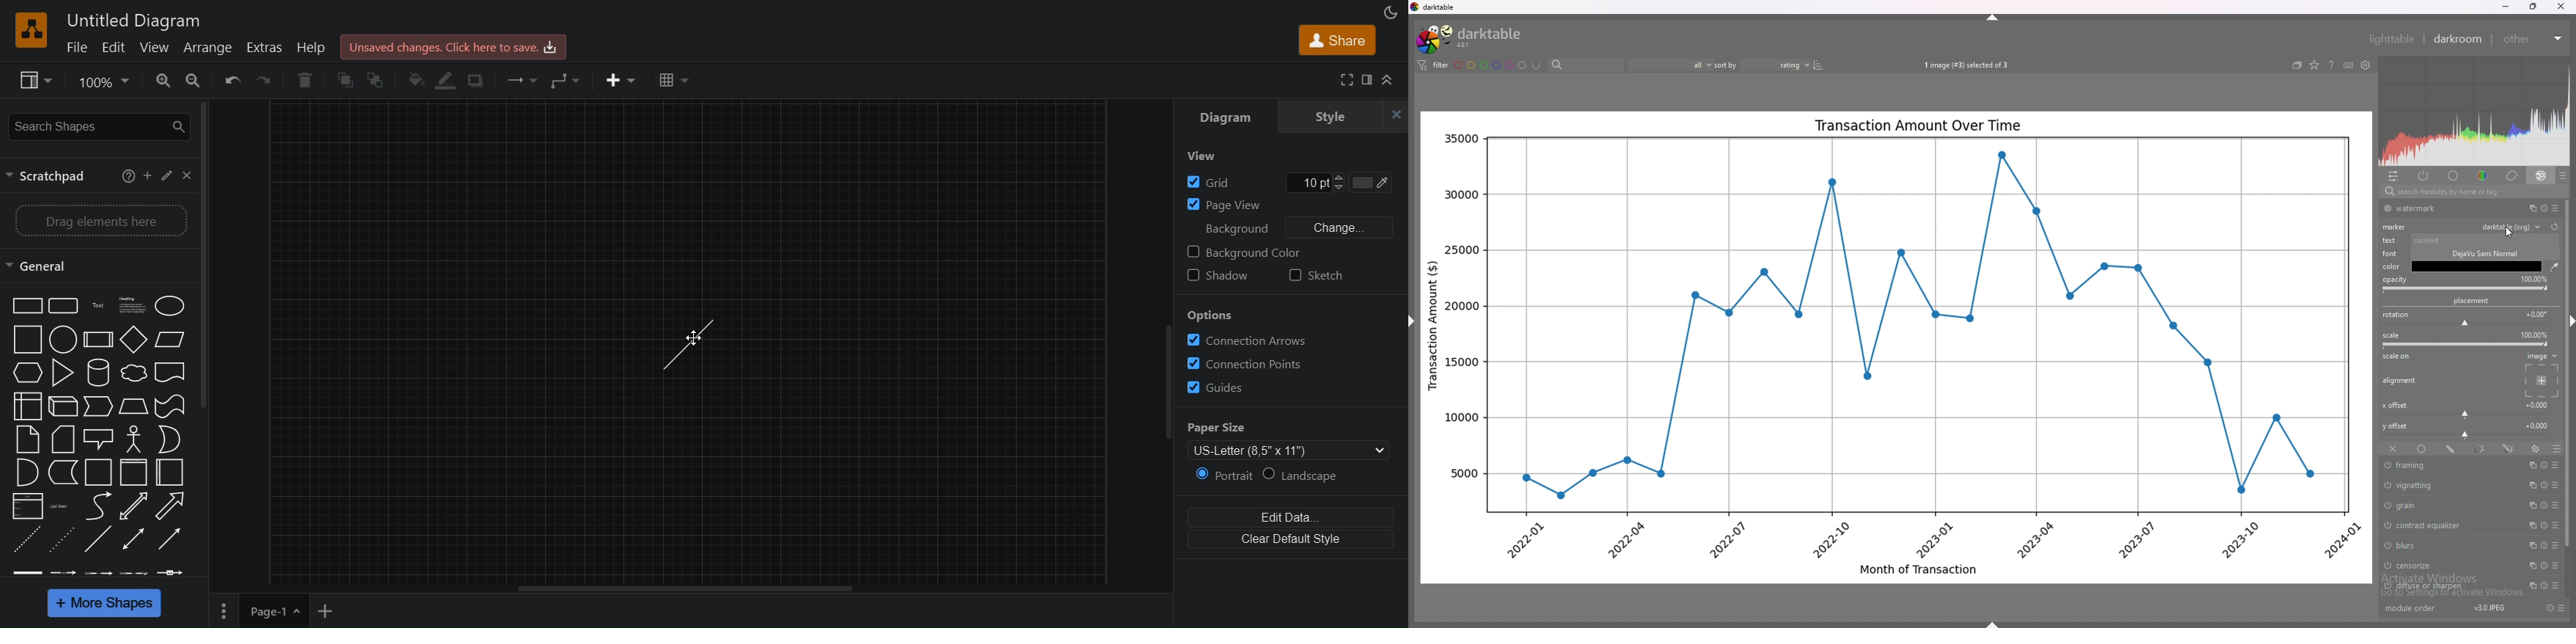 The image size is (2576, 644). Describe the element at coordinates (2534, 335) in the screenshot. I see `scale percentage` at that location.